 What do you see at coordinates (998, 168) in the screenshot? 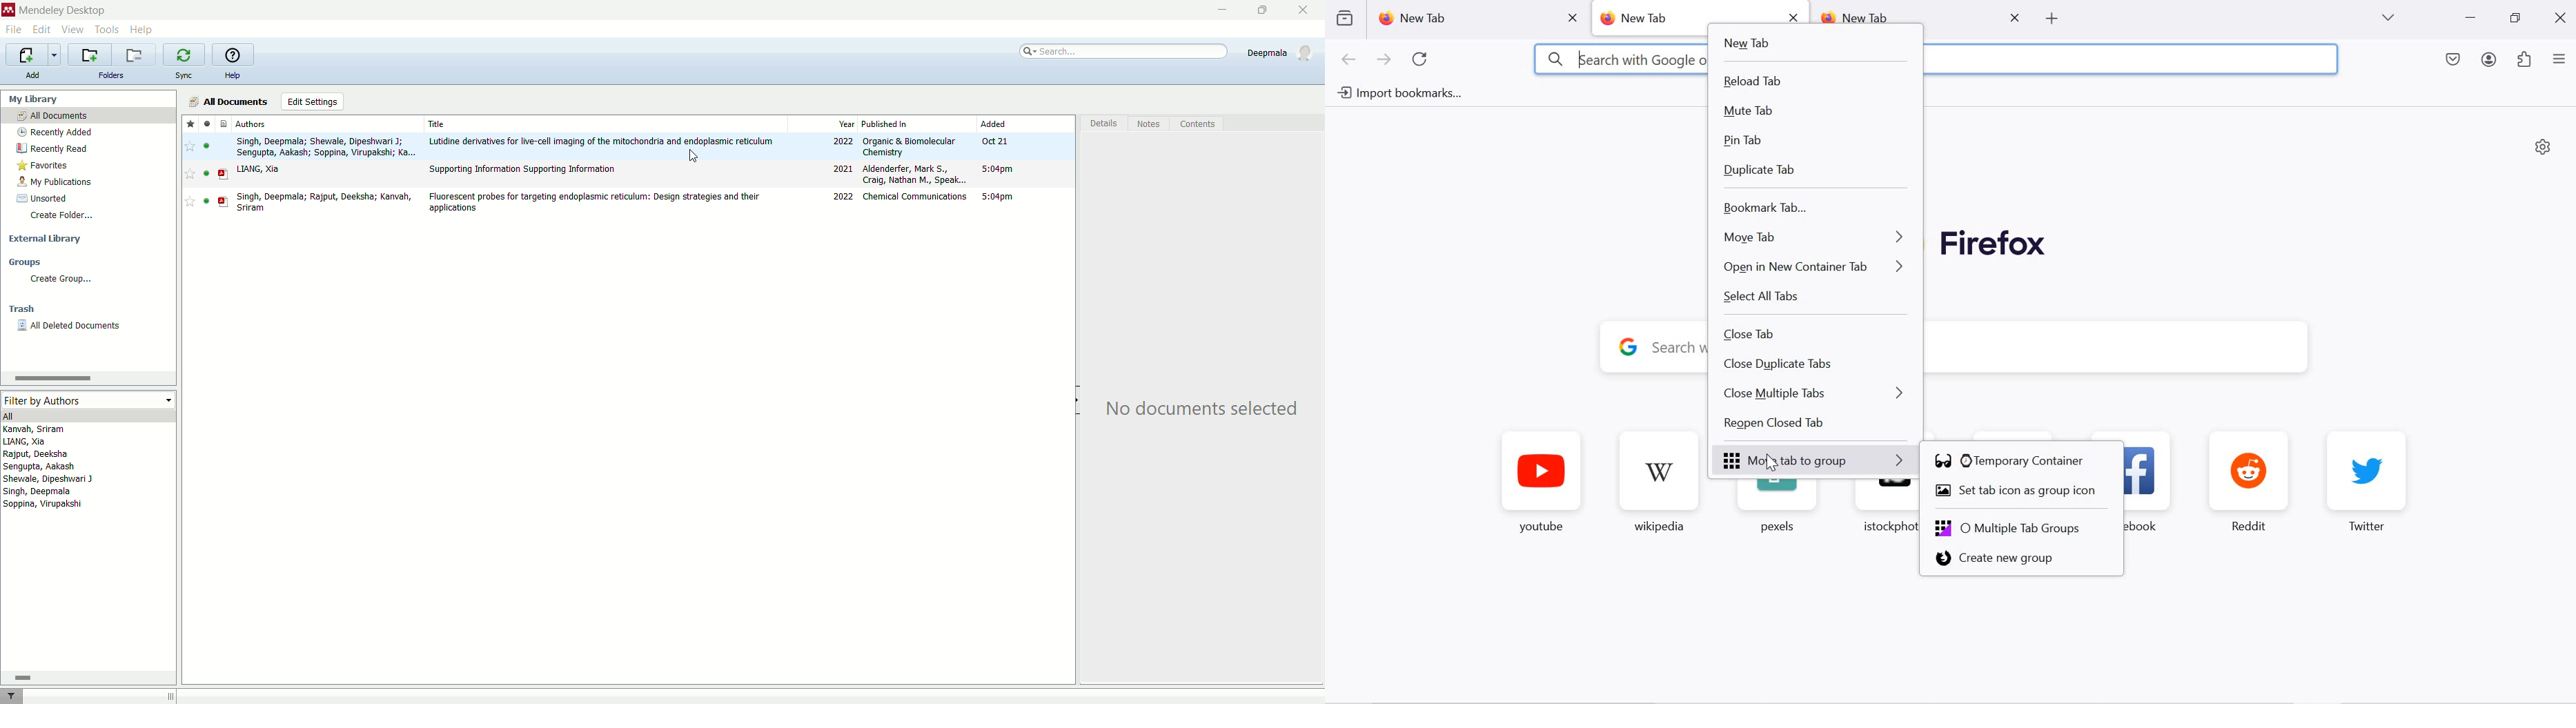
I see `5:04pm` at bounding box center [998, 168].